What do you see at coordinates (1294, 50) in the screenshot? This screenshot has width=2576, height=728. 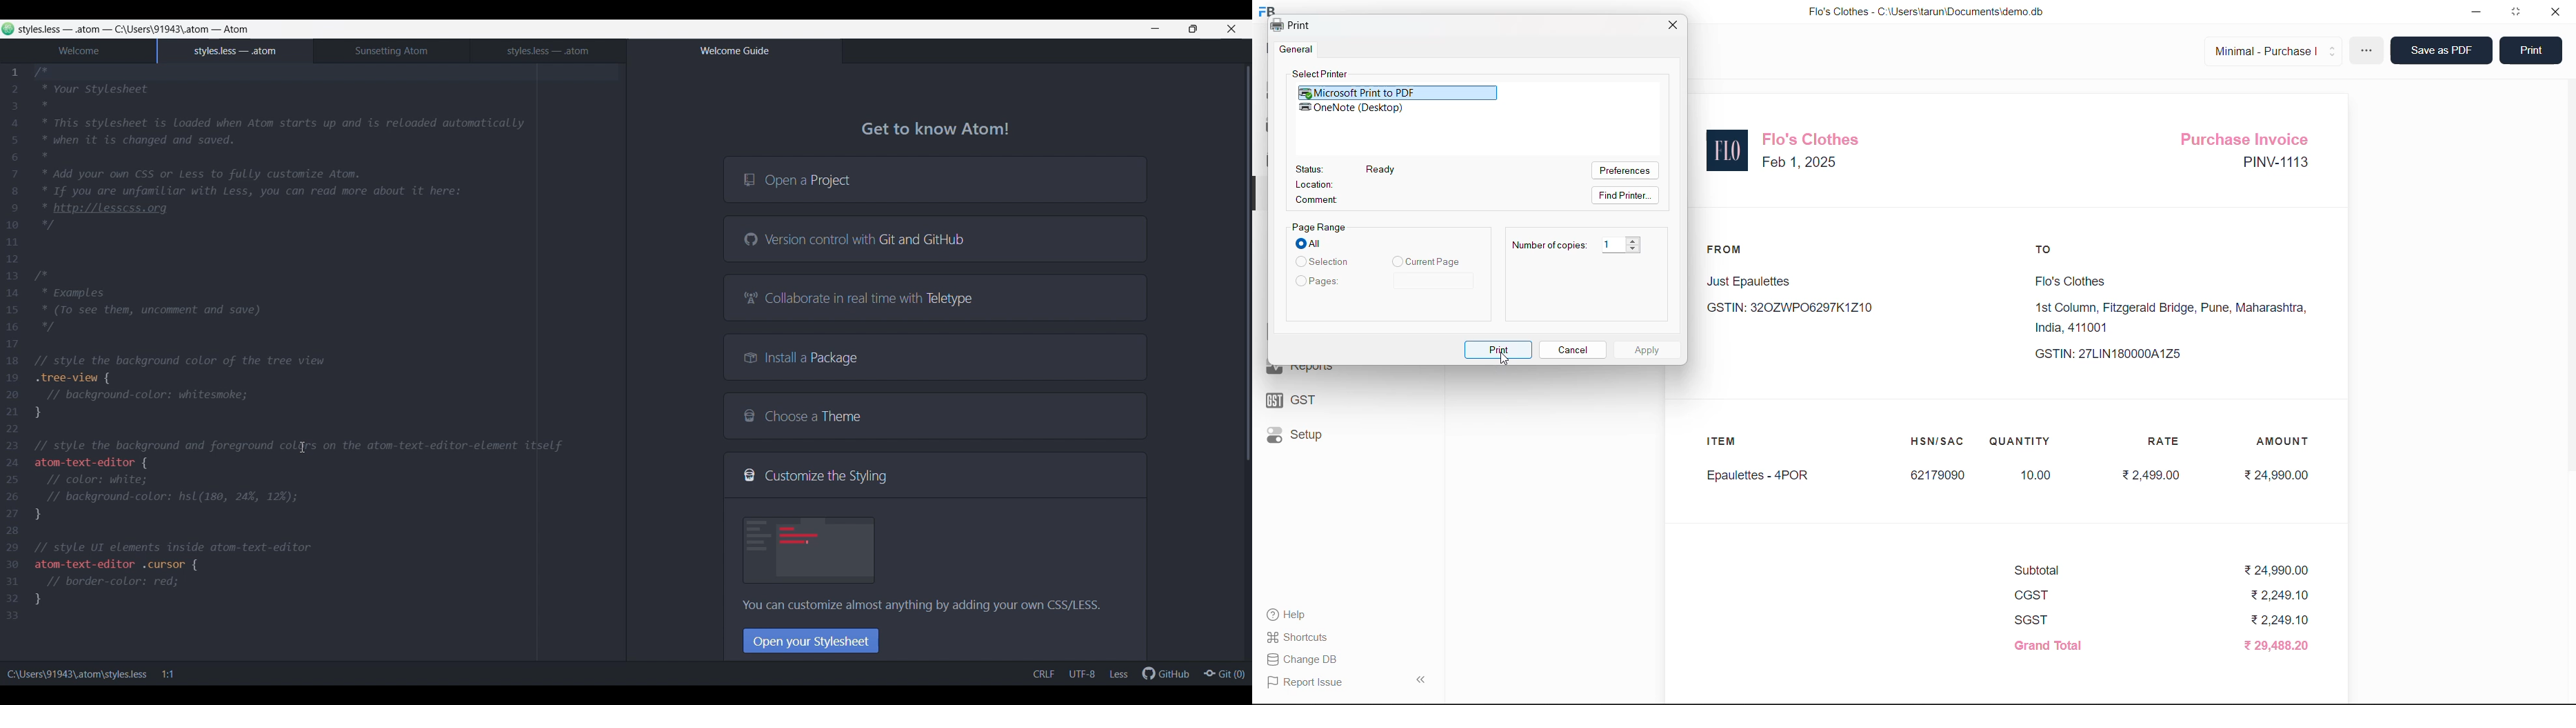 I see `| General` at bounding box center [1294, 50].